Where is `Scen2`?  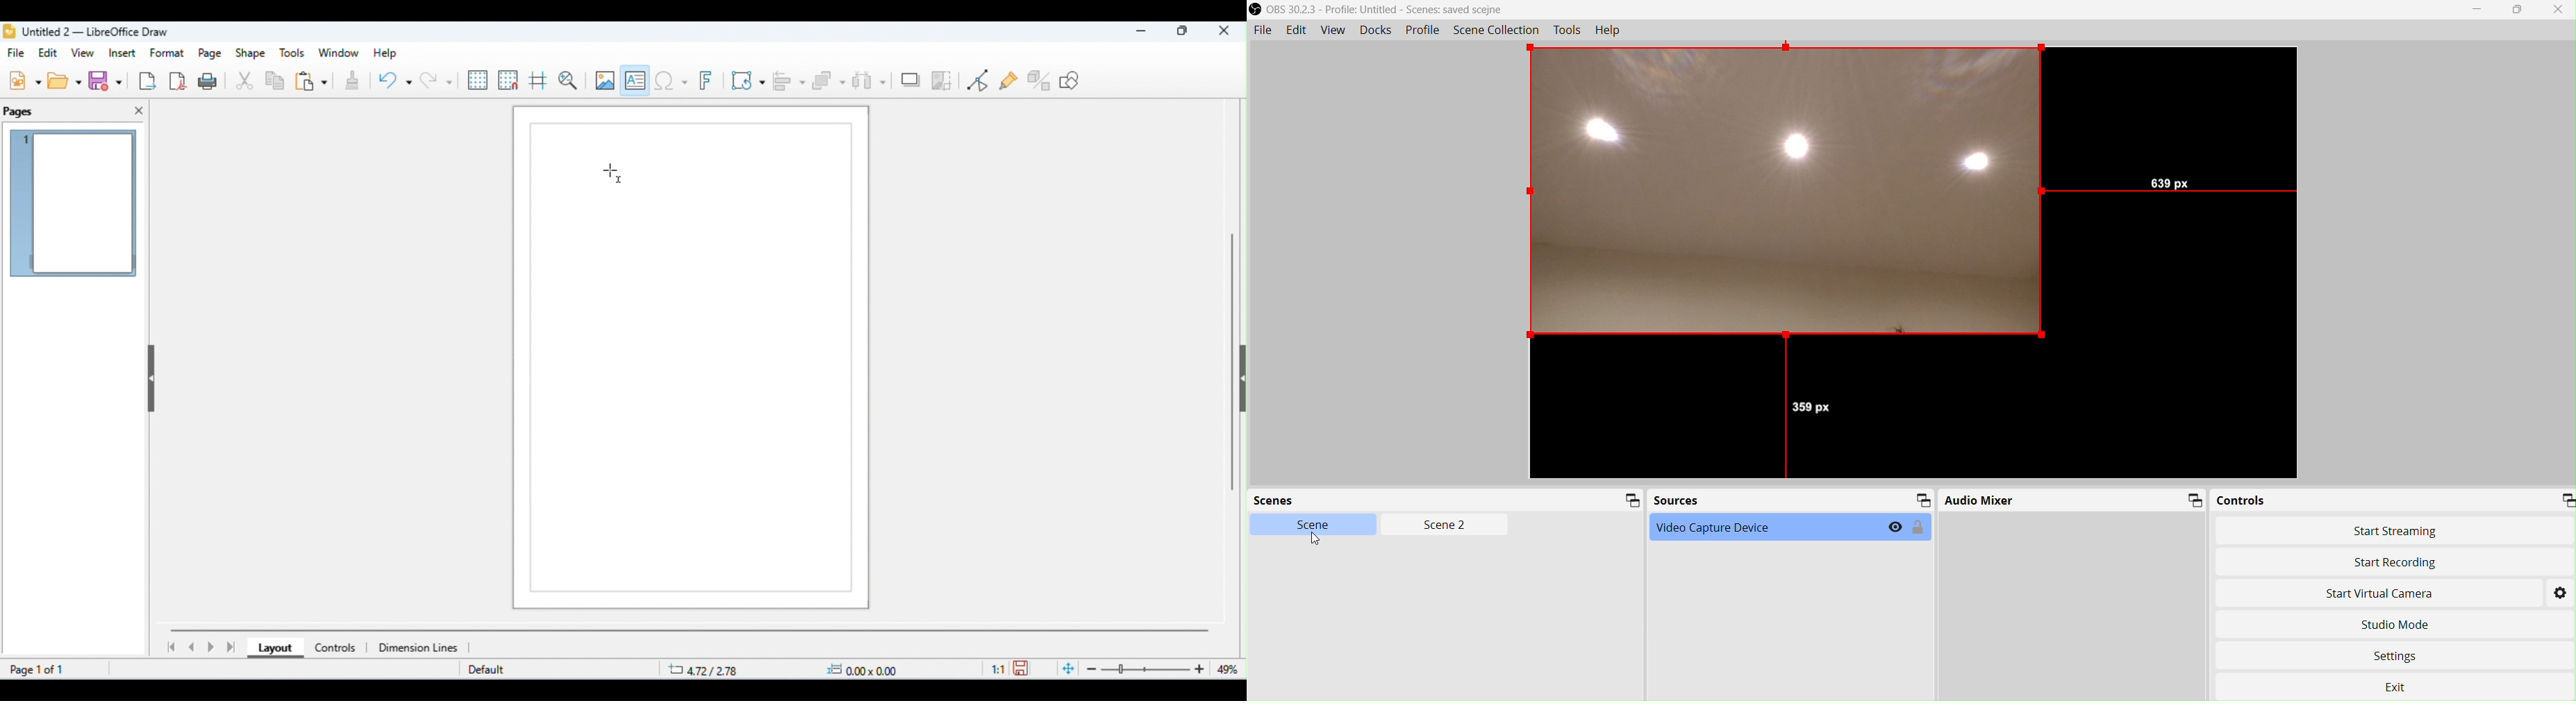
Scen2 is located at coordinates (1442, 526).